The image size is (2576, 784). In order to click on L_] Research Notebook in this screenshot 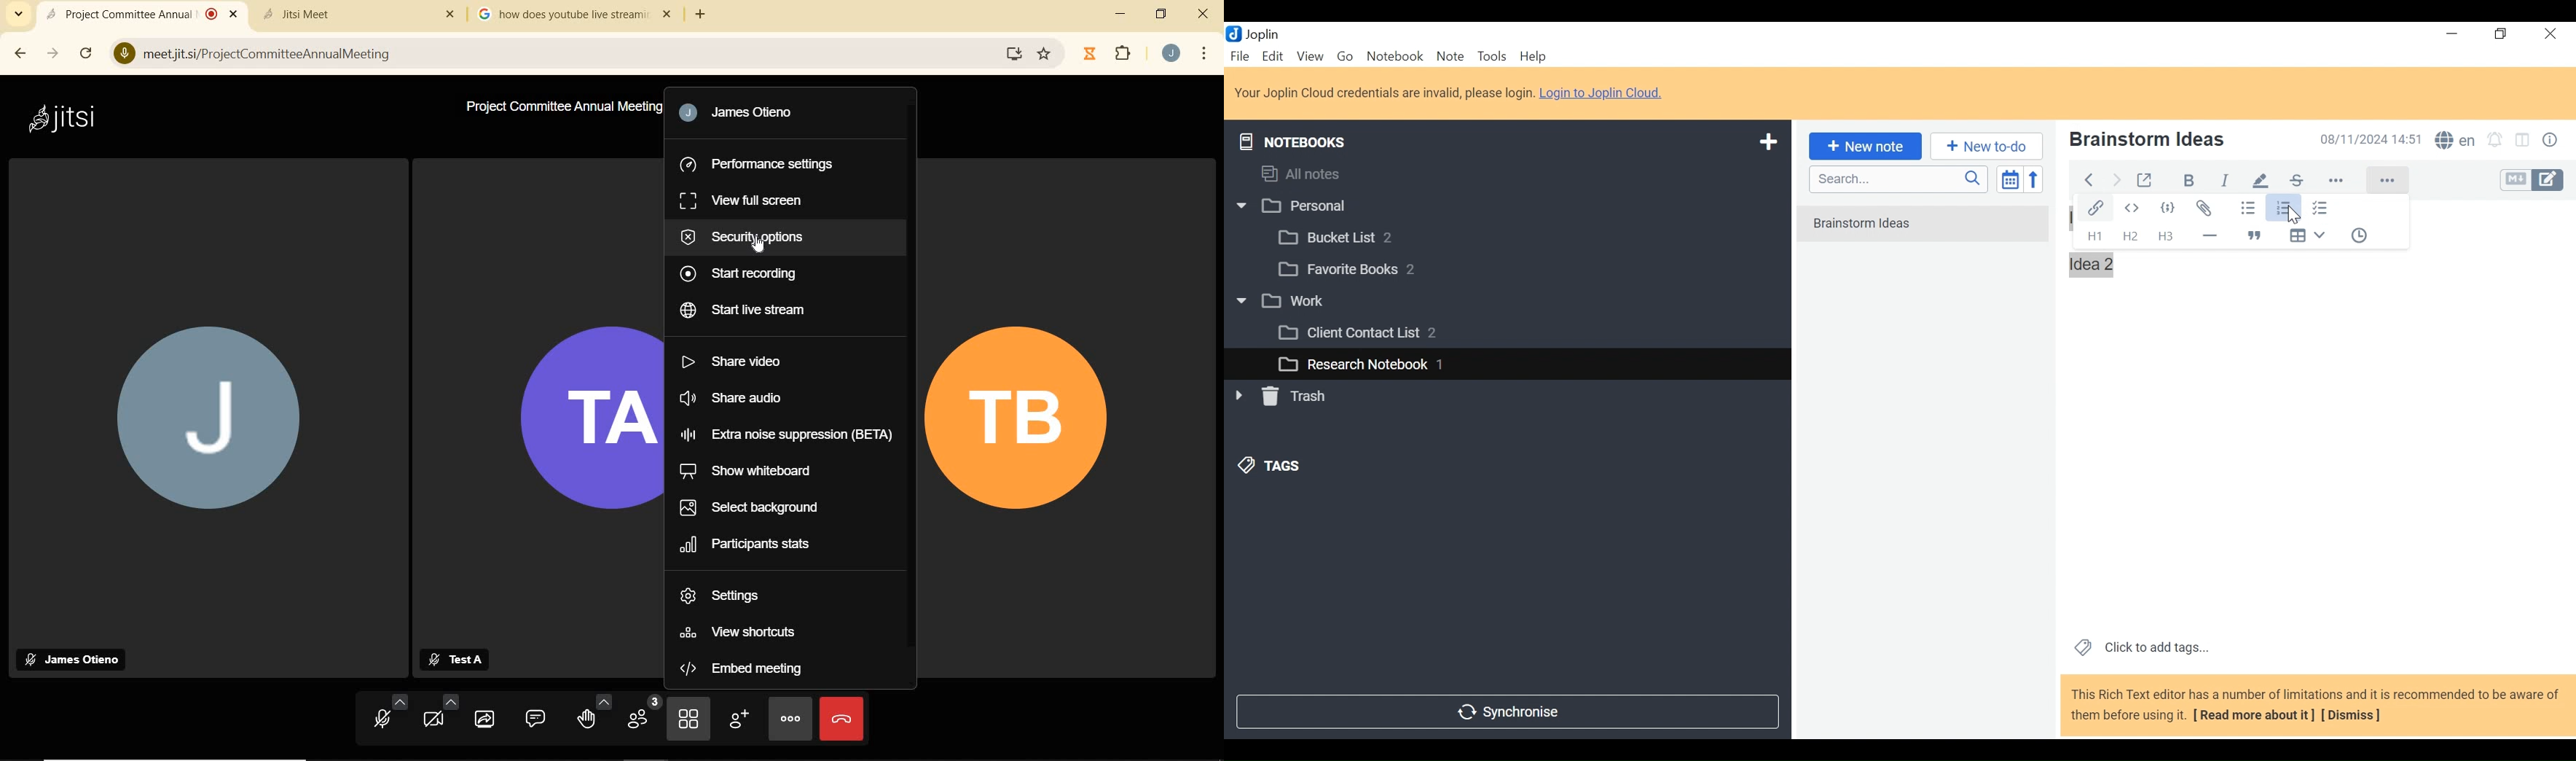, I will do `click(1352, 365)`.